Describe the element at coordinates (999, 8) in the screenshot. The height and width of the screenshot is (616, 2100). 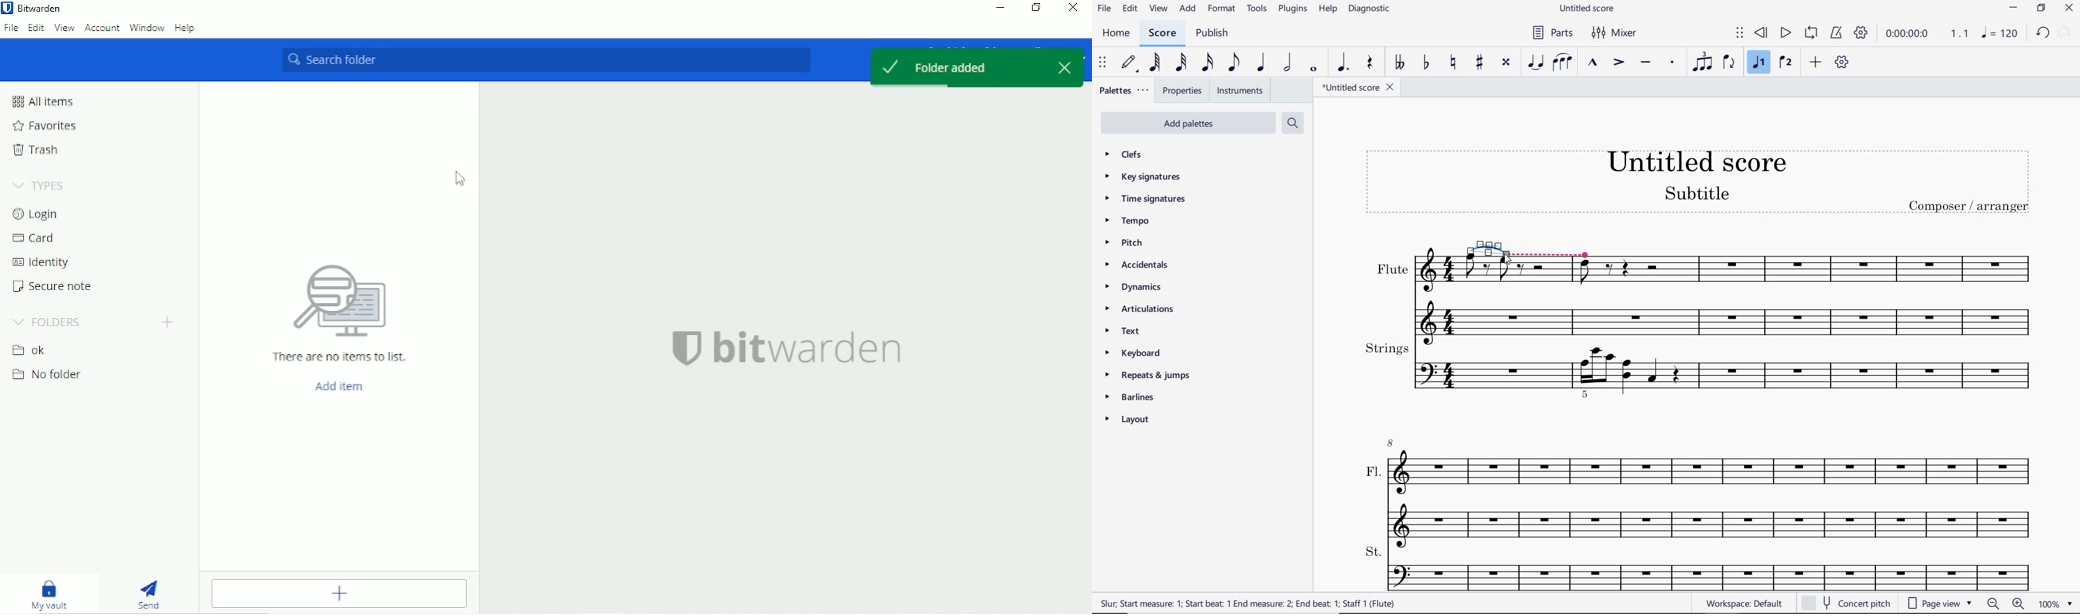
I see `Minimize` at that location.